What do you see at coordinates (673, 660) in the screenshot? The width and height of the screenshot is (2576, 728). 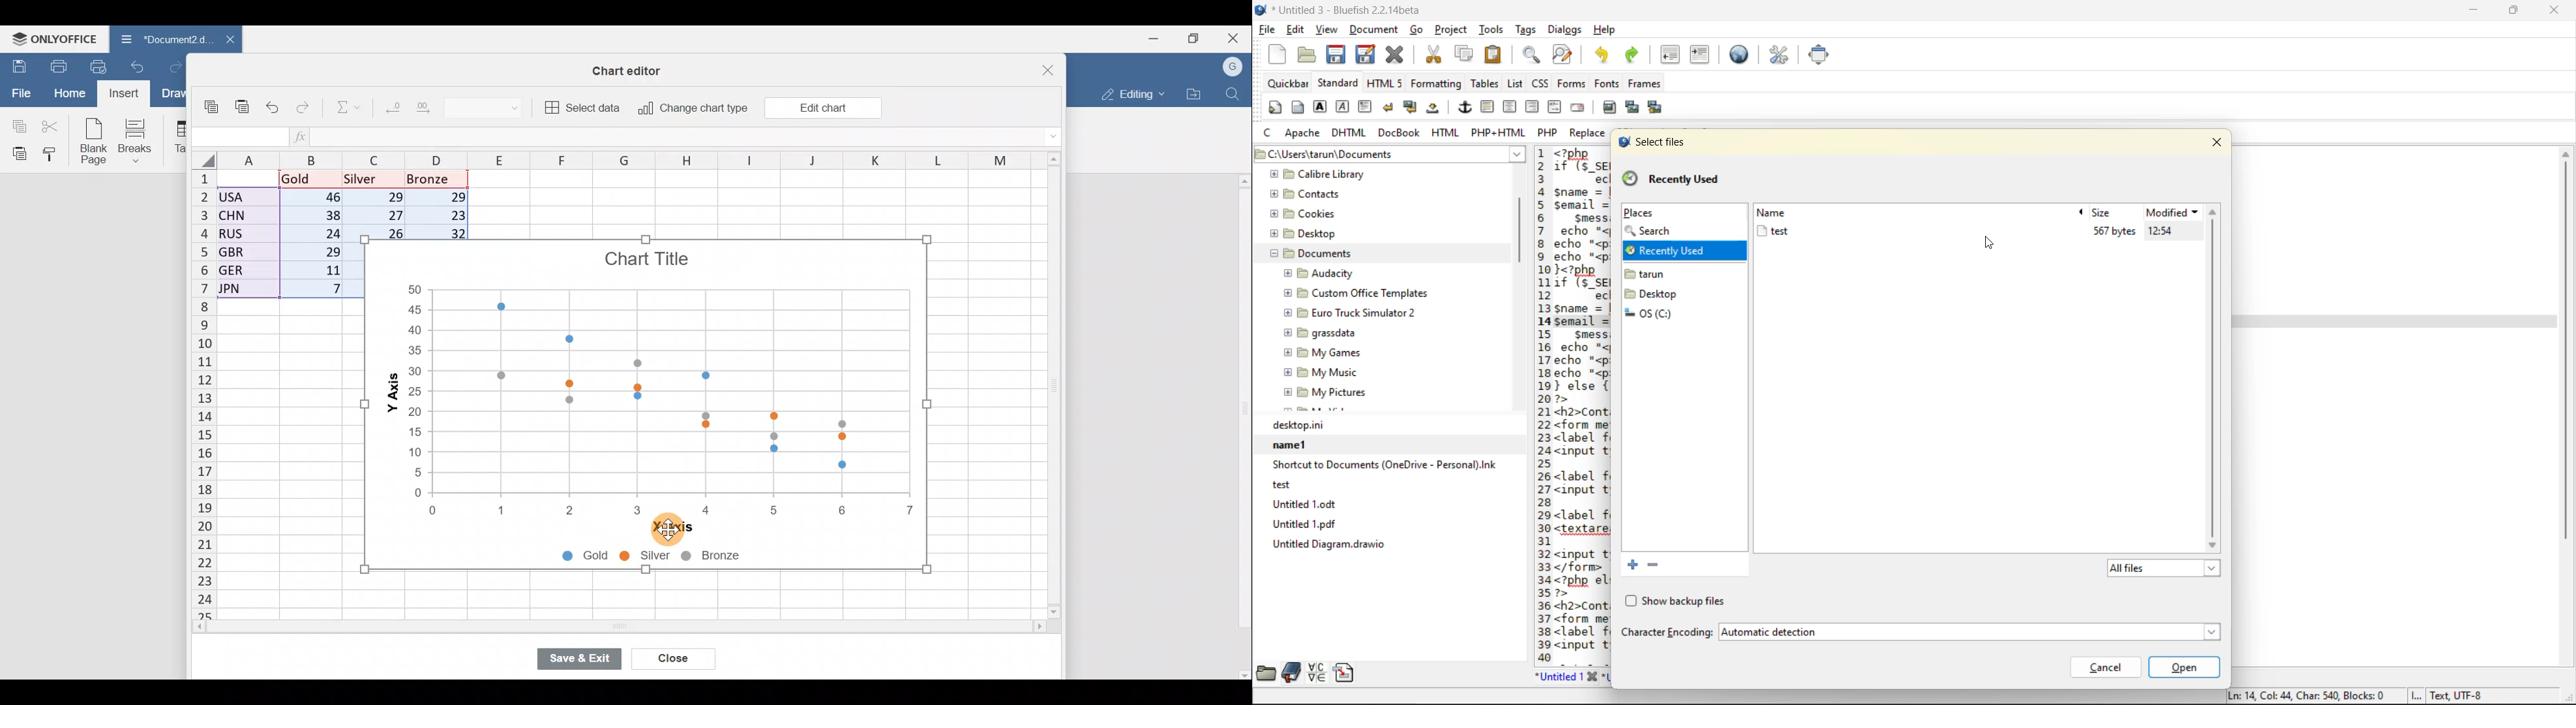 I see `Close` at bounding box center [673, 660].